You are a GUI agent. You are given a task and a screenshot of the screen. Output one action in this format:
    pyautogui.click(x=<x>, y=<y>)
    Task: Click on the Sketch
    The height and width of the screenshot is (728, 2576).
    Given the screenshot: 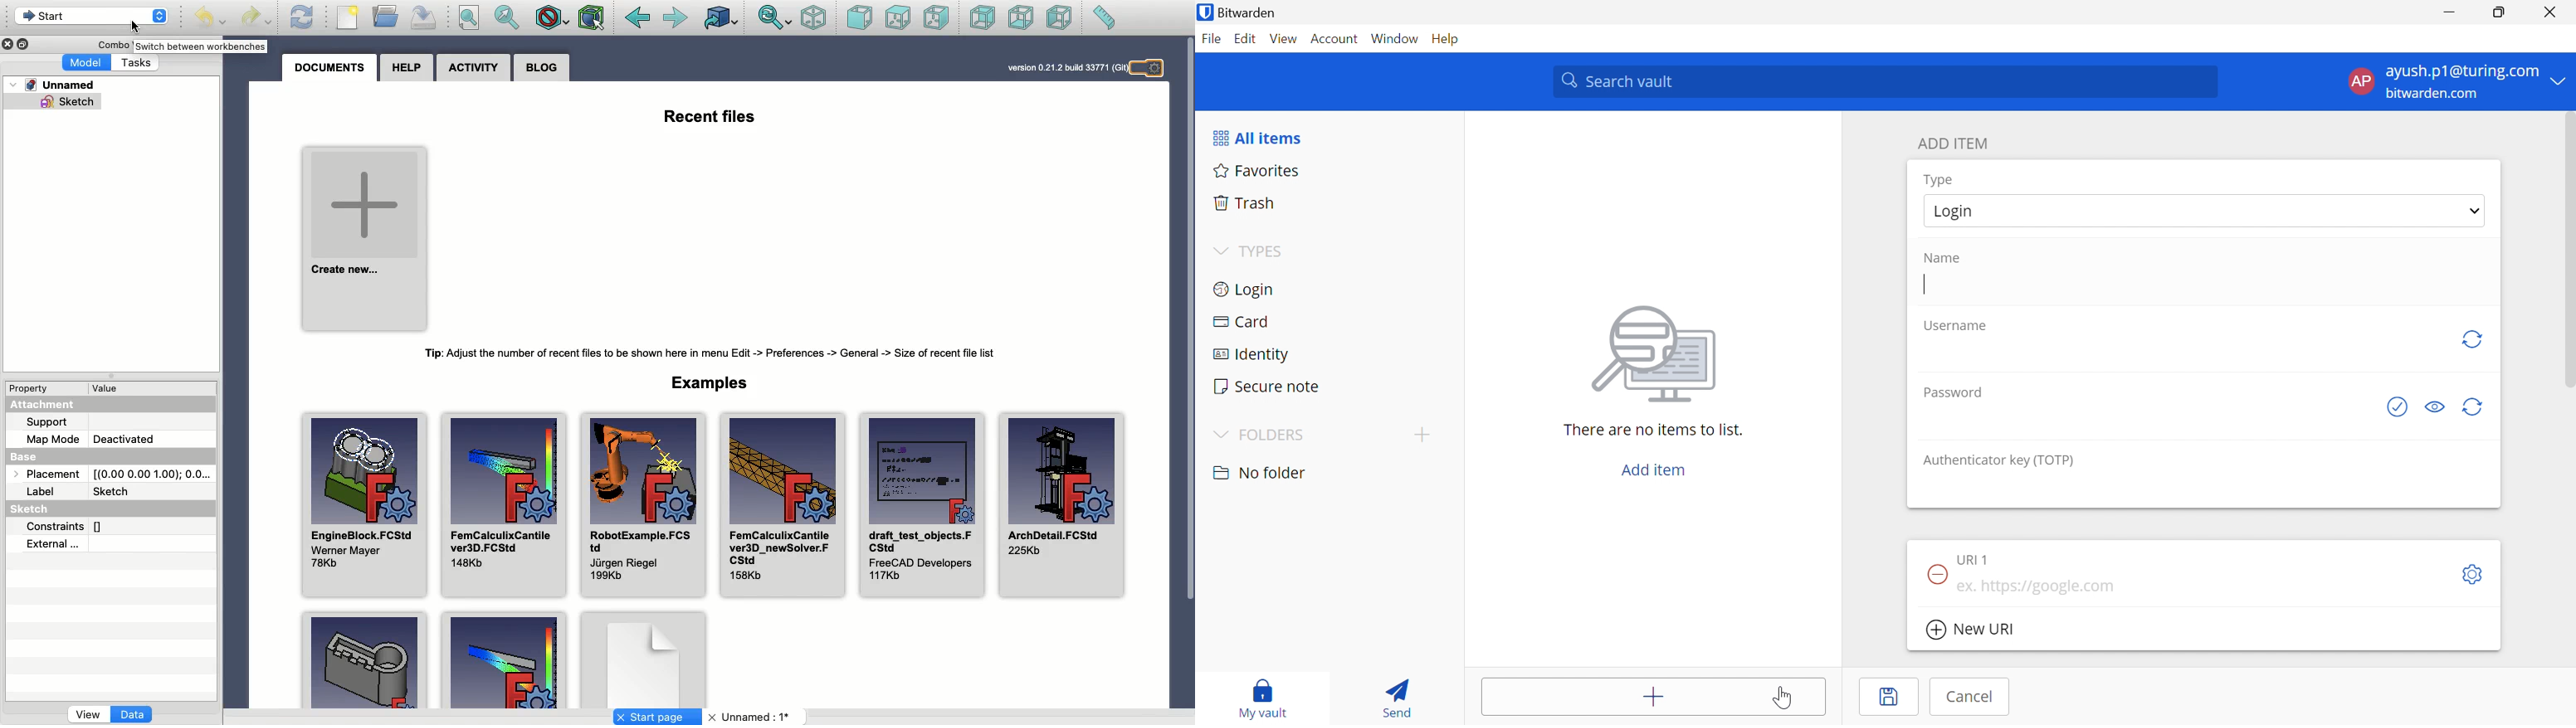 What is the action you would take?
    pyautogui.click(x=65, y=101)
    